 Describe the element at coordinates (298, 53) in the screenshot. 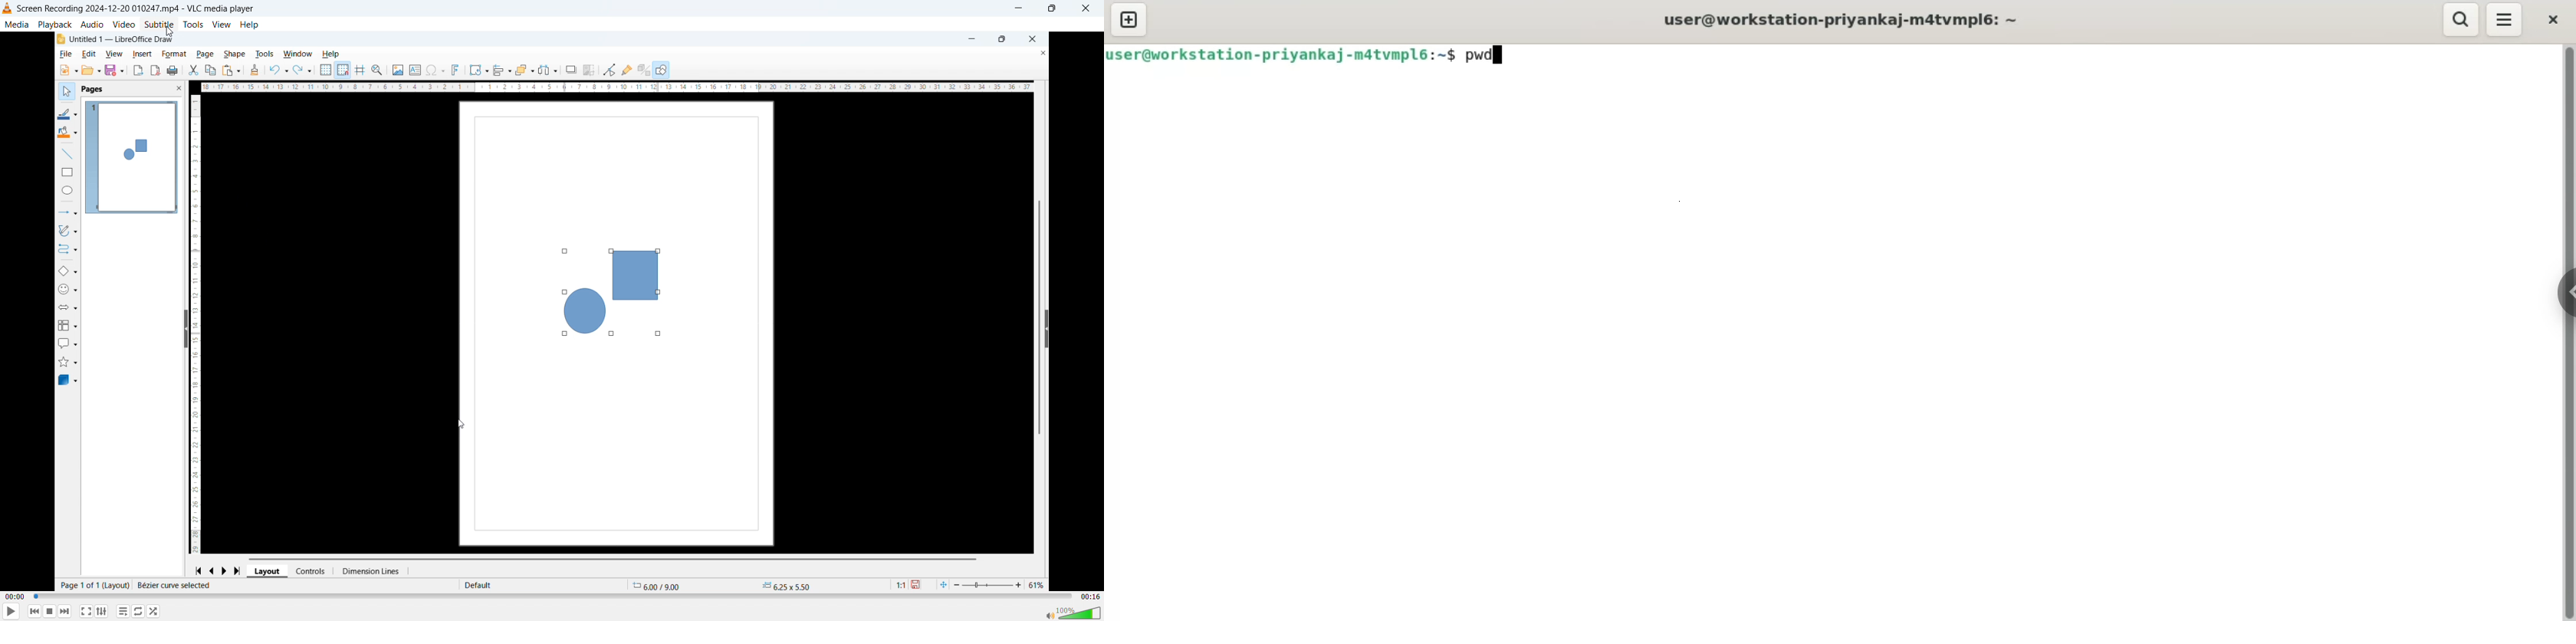

I see `window` at that location.